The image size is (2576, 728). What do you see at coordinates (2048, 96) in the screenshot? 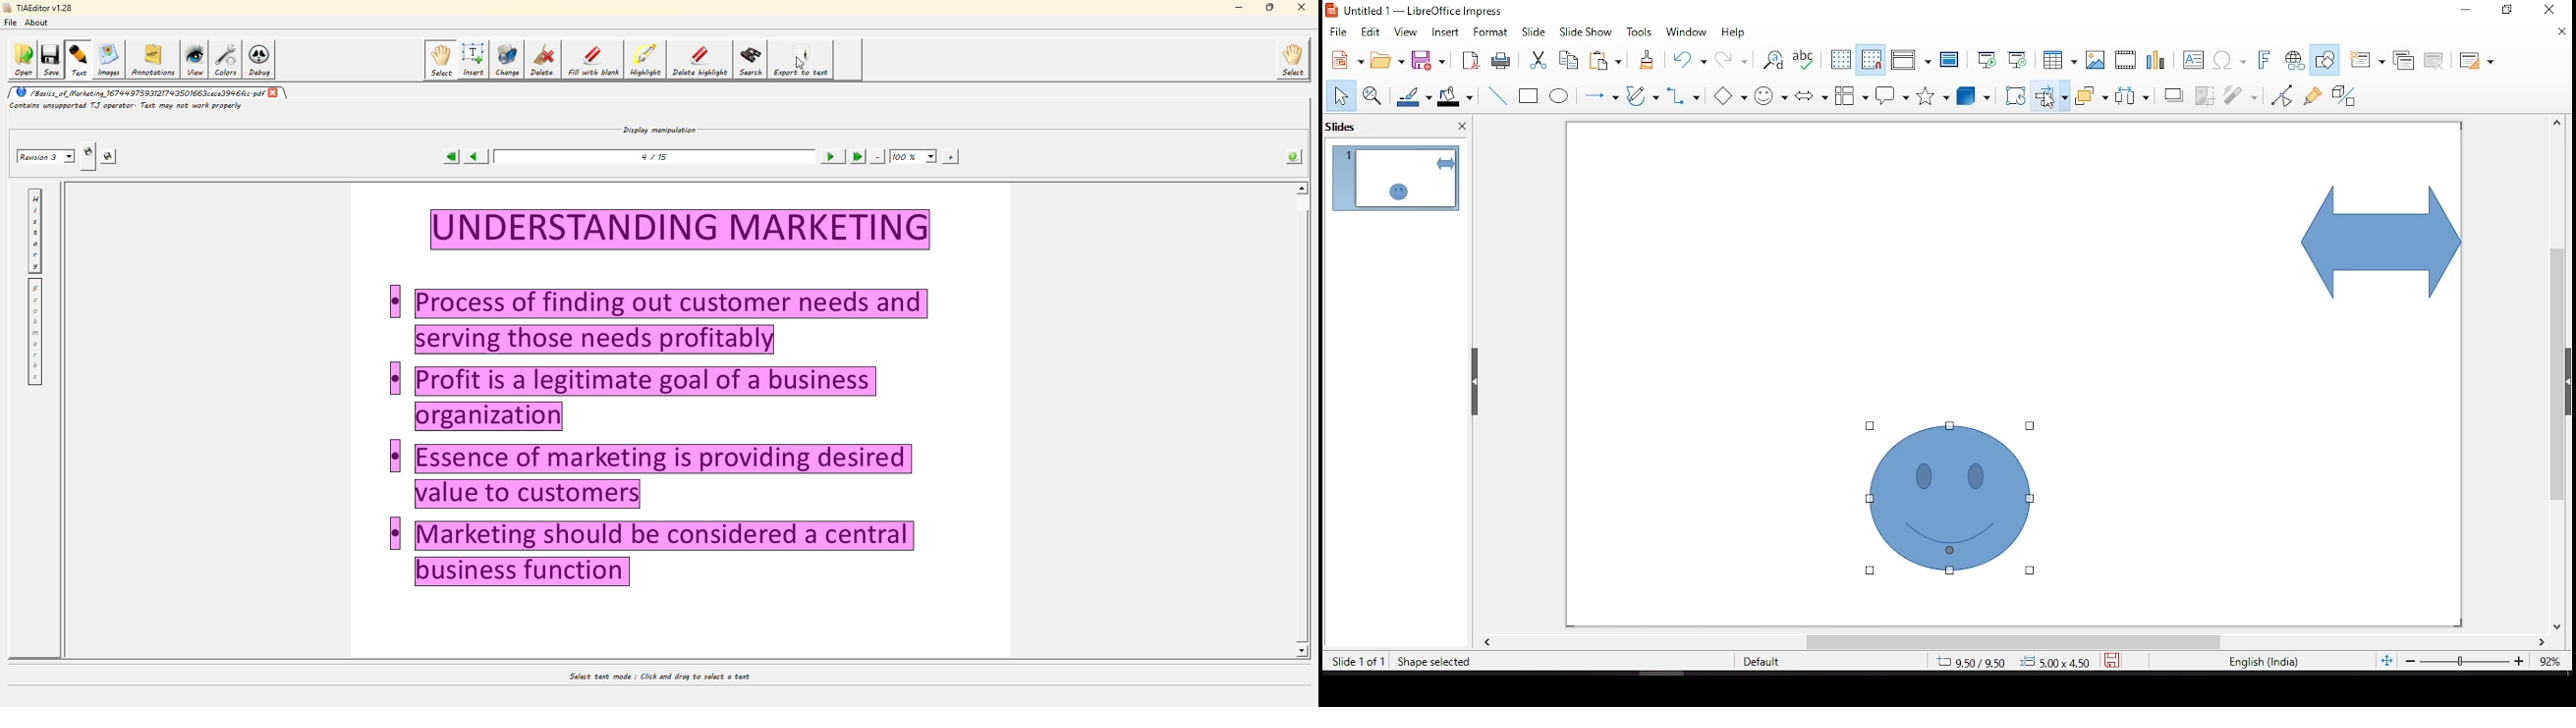
I see `align objects` at bounding box center [2048, 96].